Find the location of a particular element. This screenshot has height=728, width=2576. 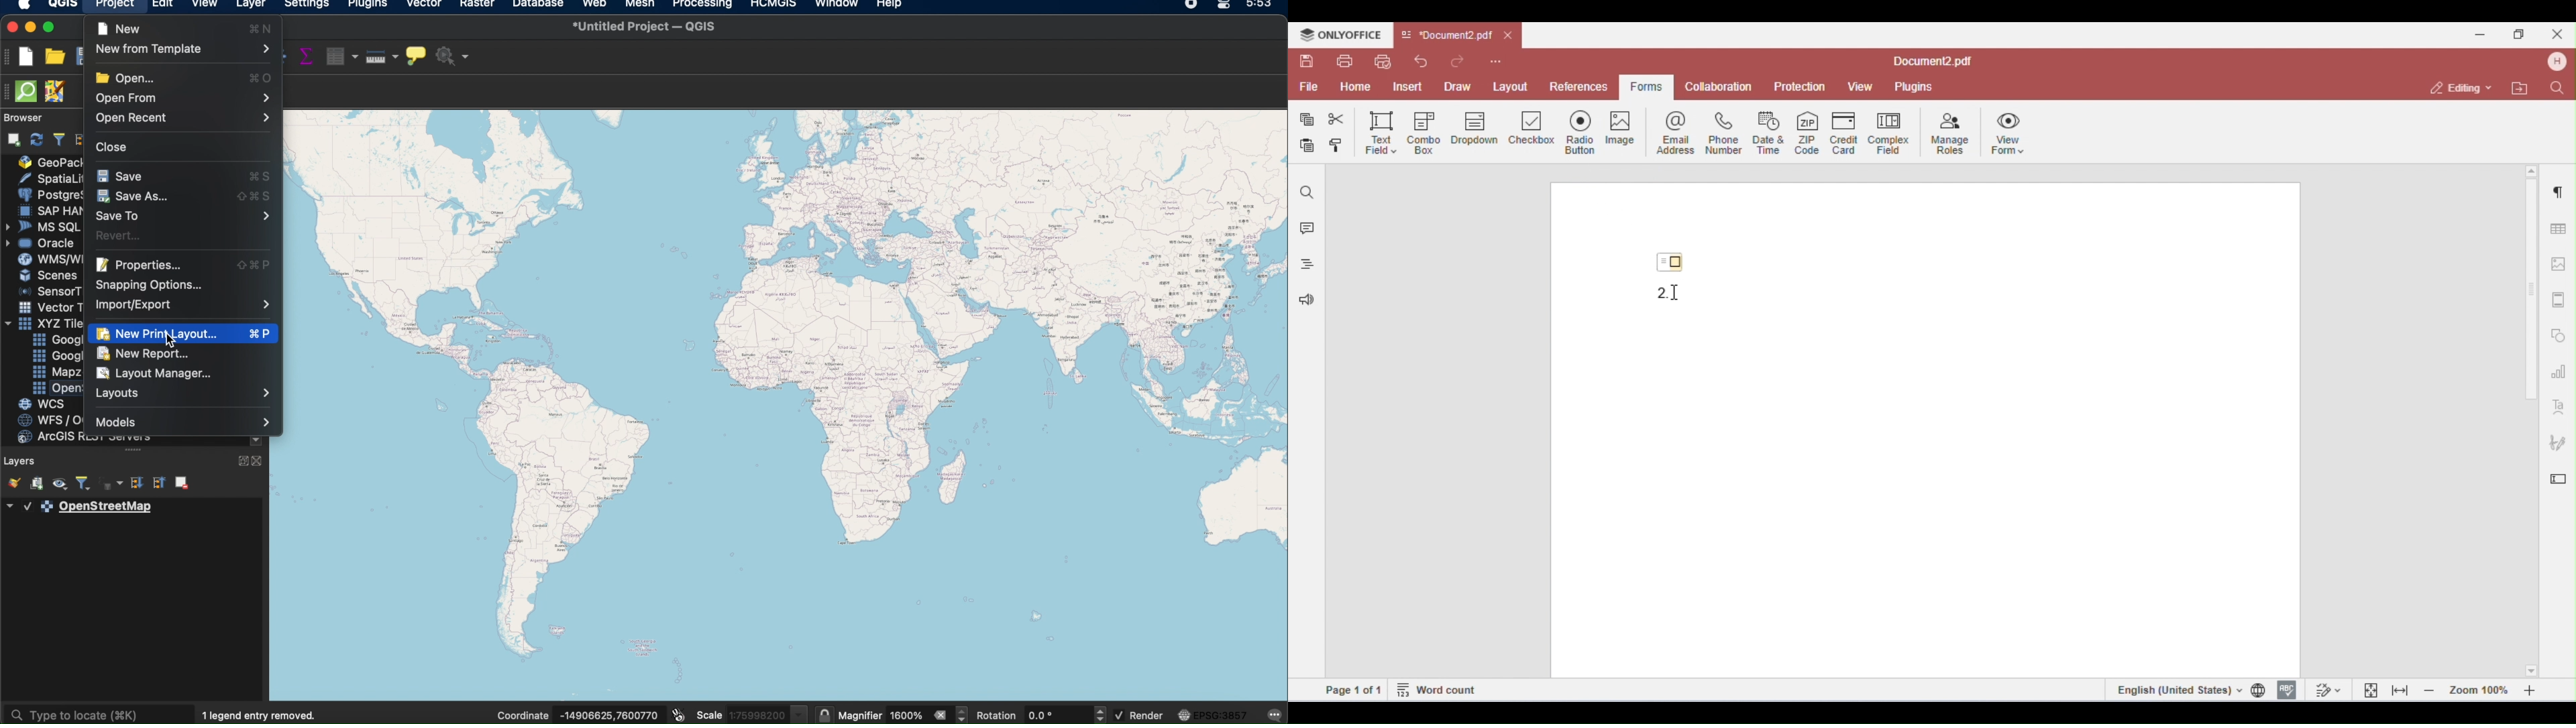

cursor is located at coordinates (174, 340).